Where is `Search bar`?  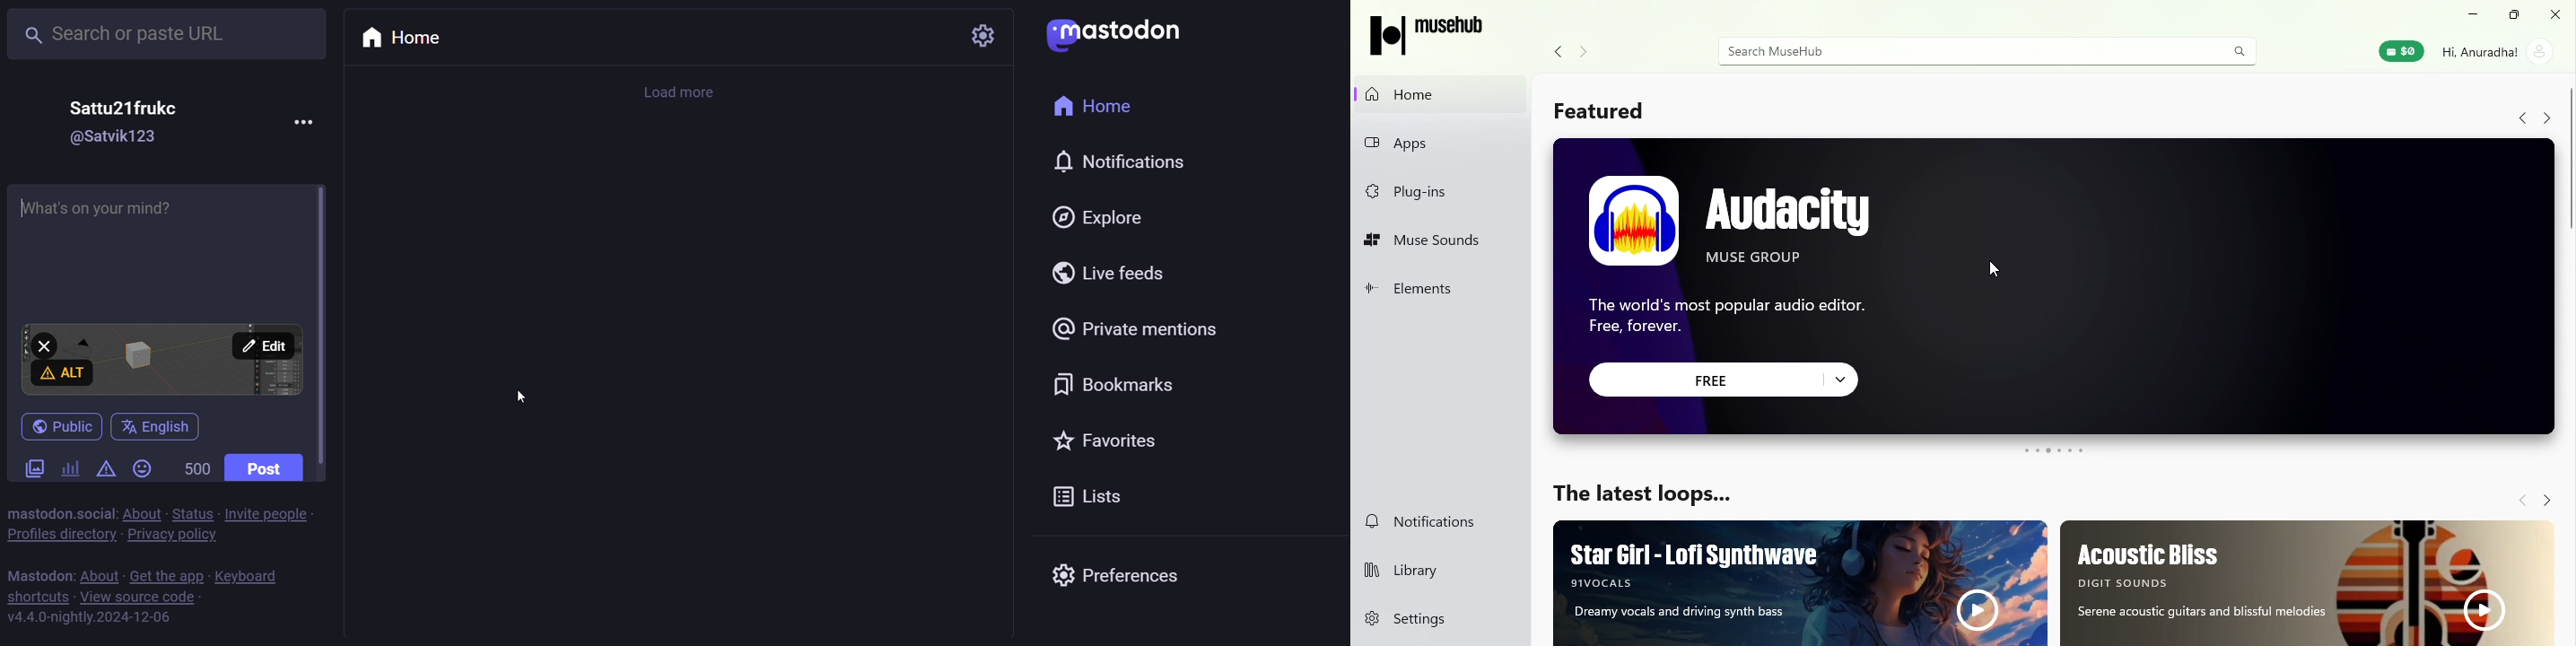
Search bar is located at coordinates (1959, 51).